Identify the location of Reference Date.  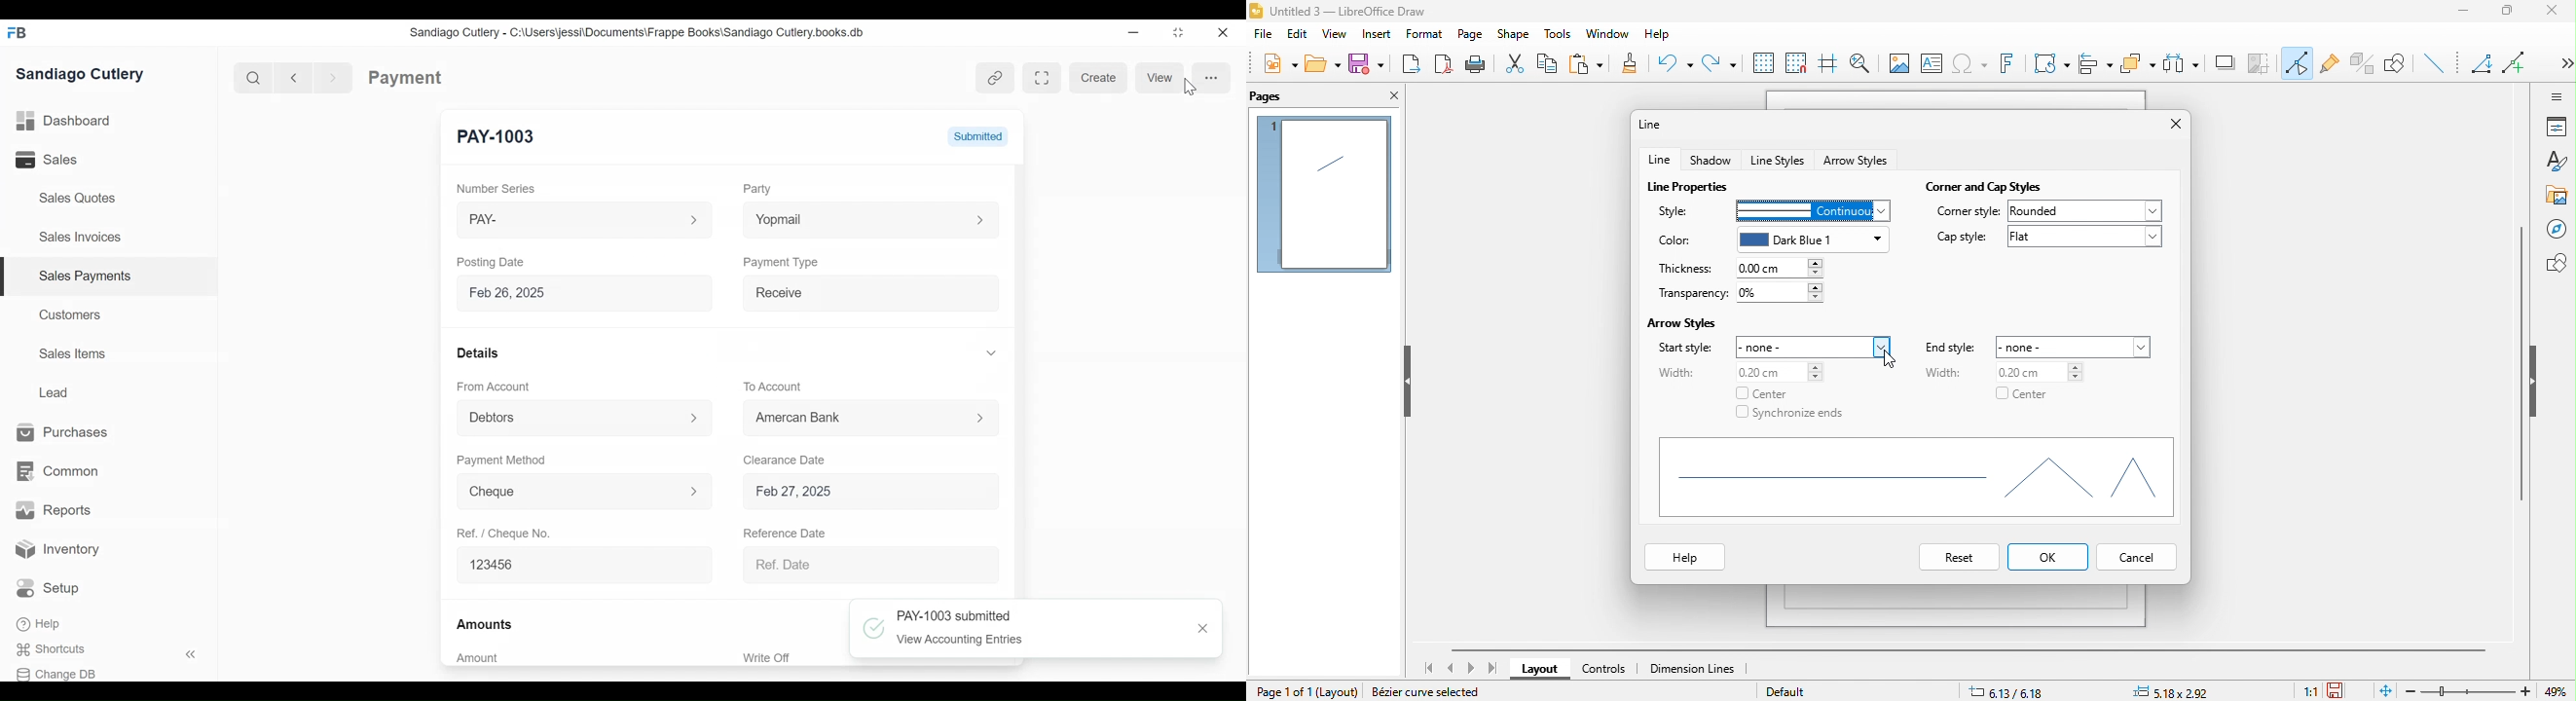
(785, 534).